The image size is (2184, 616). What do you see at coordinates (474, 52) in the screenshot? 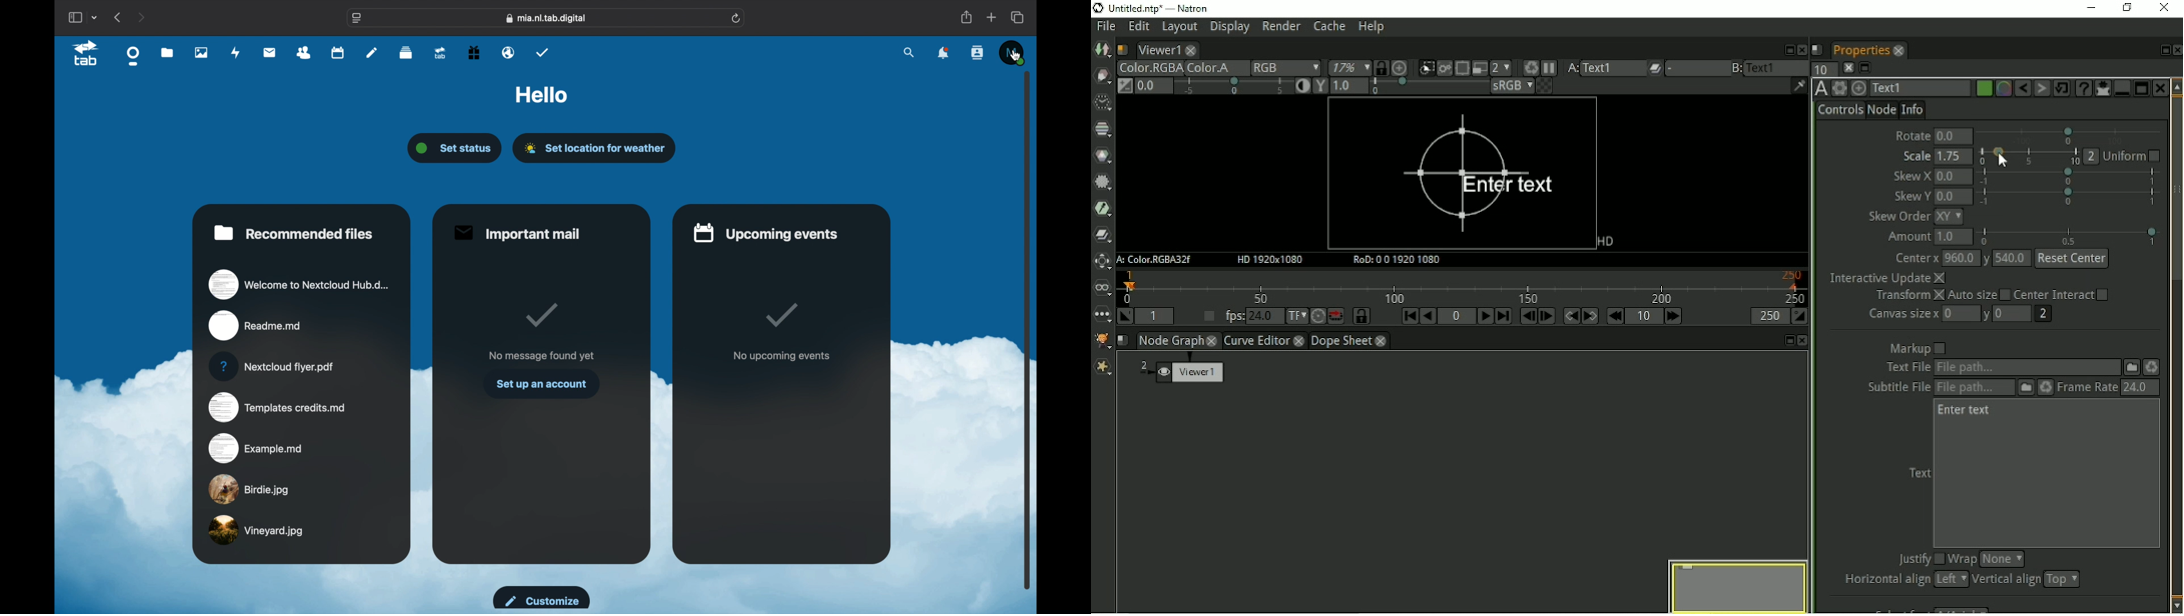
I see `free trial` at bounding box center [474, 52].